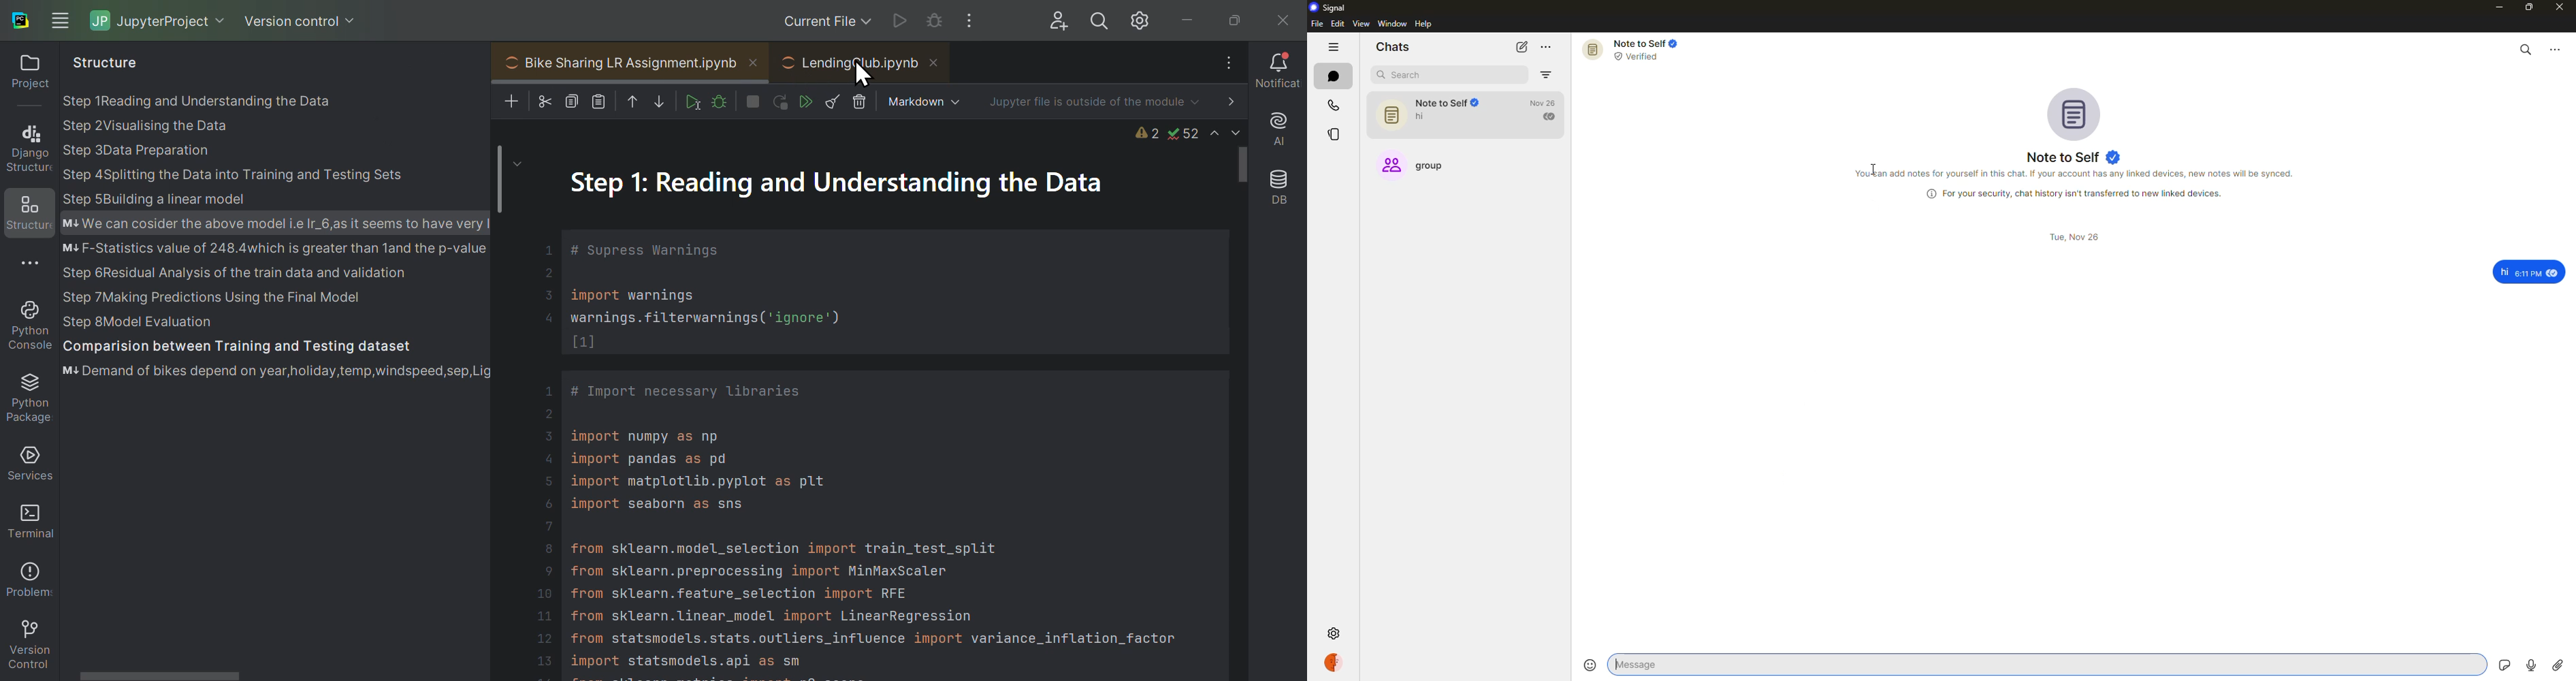  I want to click on Sun packages, so click(28, 399).